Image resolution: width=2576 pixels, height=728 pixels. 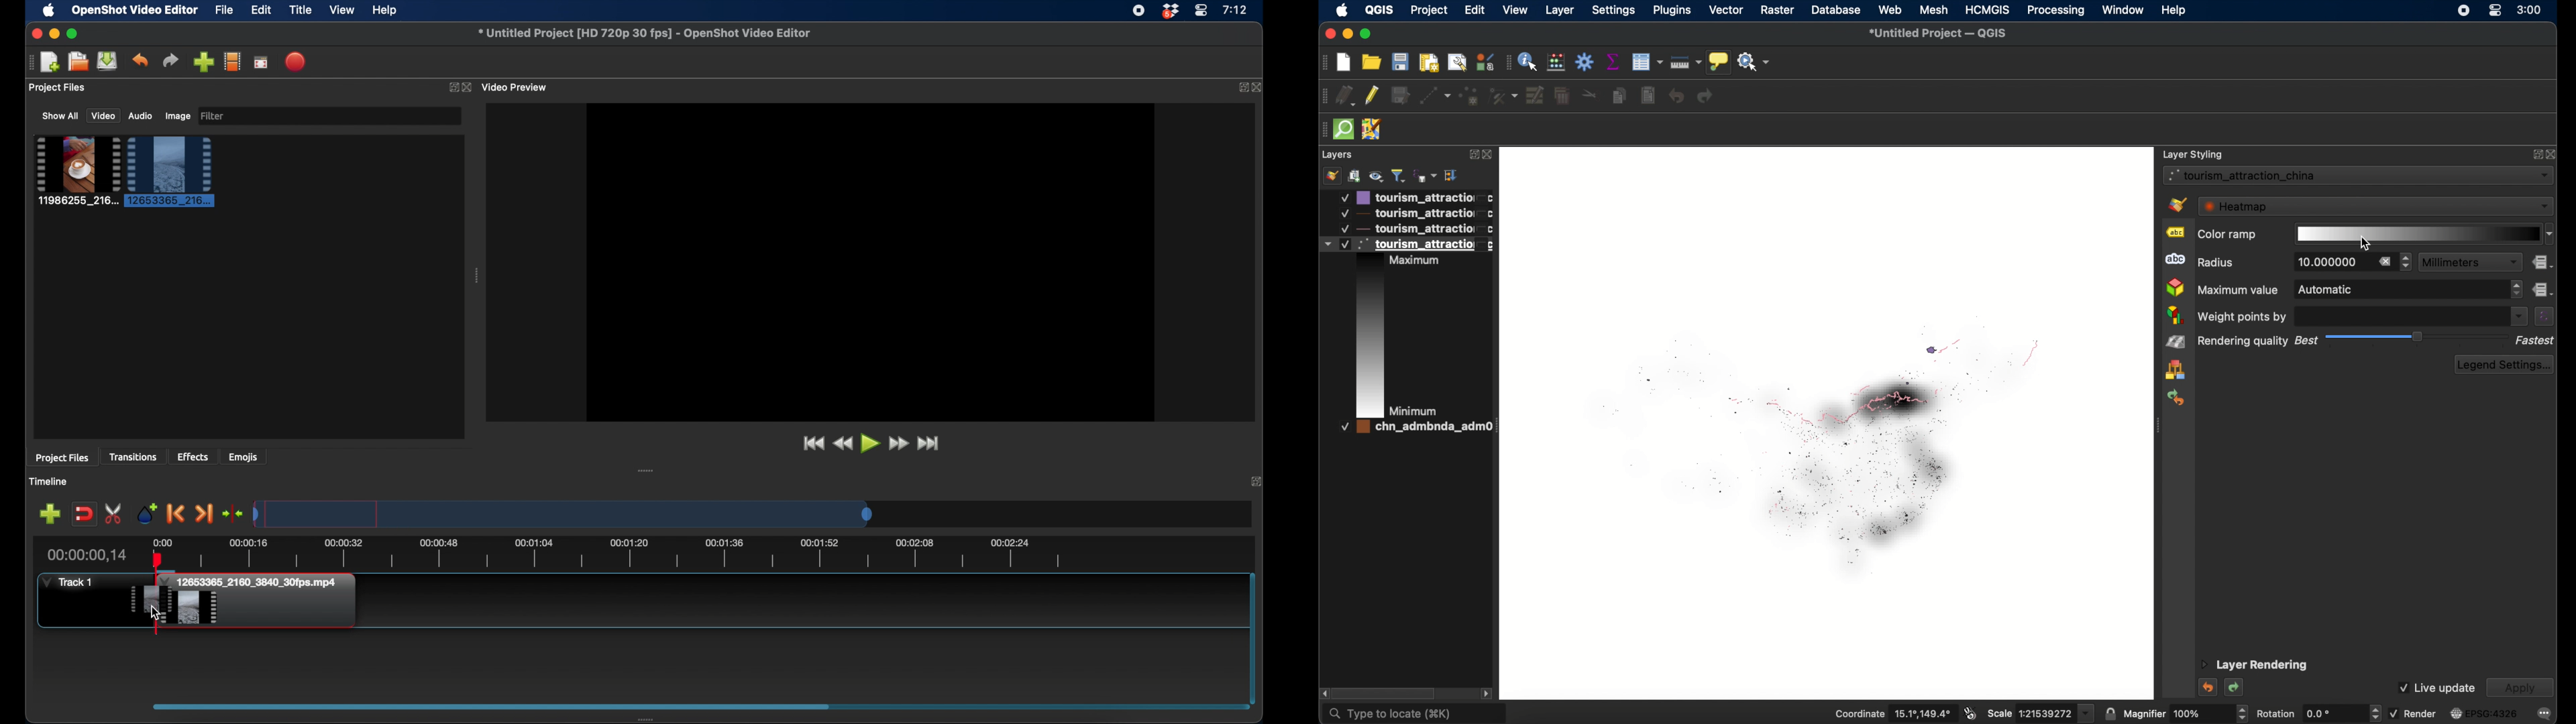 I want to click on open project, so click(x=76, y=62).